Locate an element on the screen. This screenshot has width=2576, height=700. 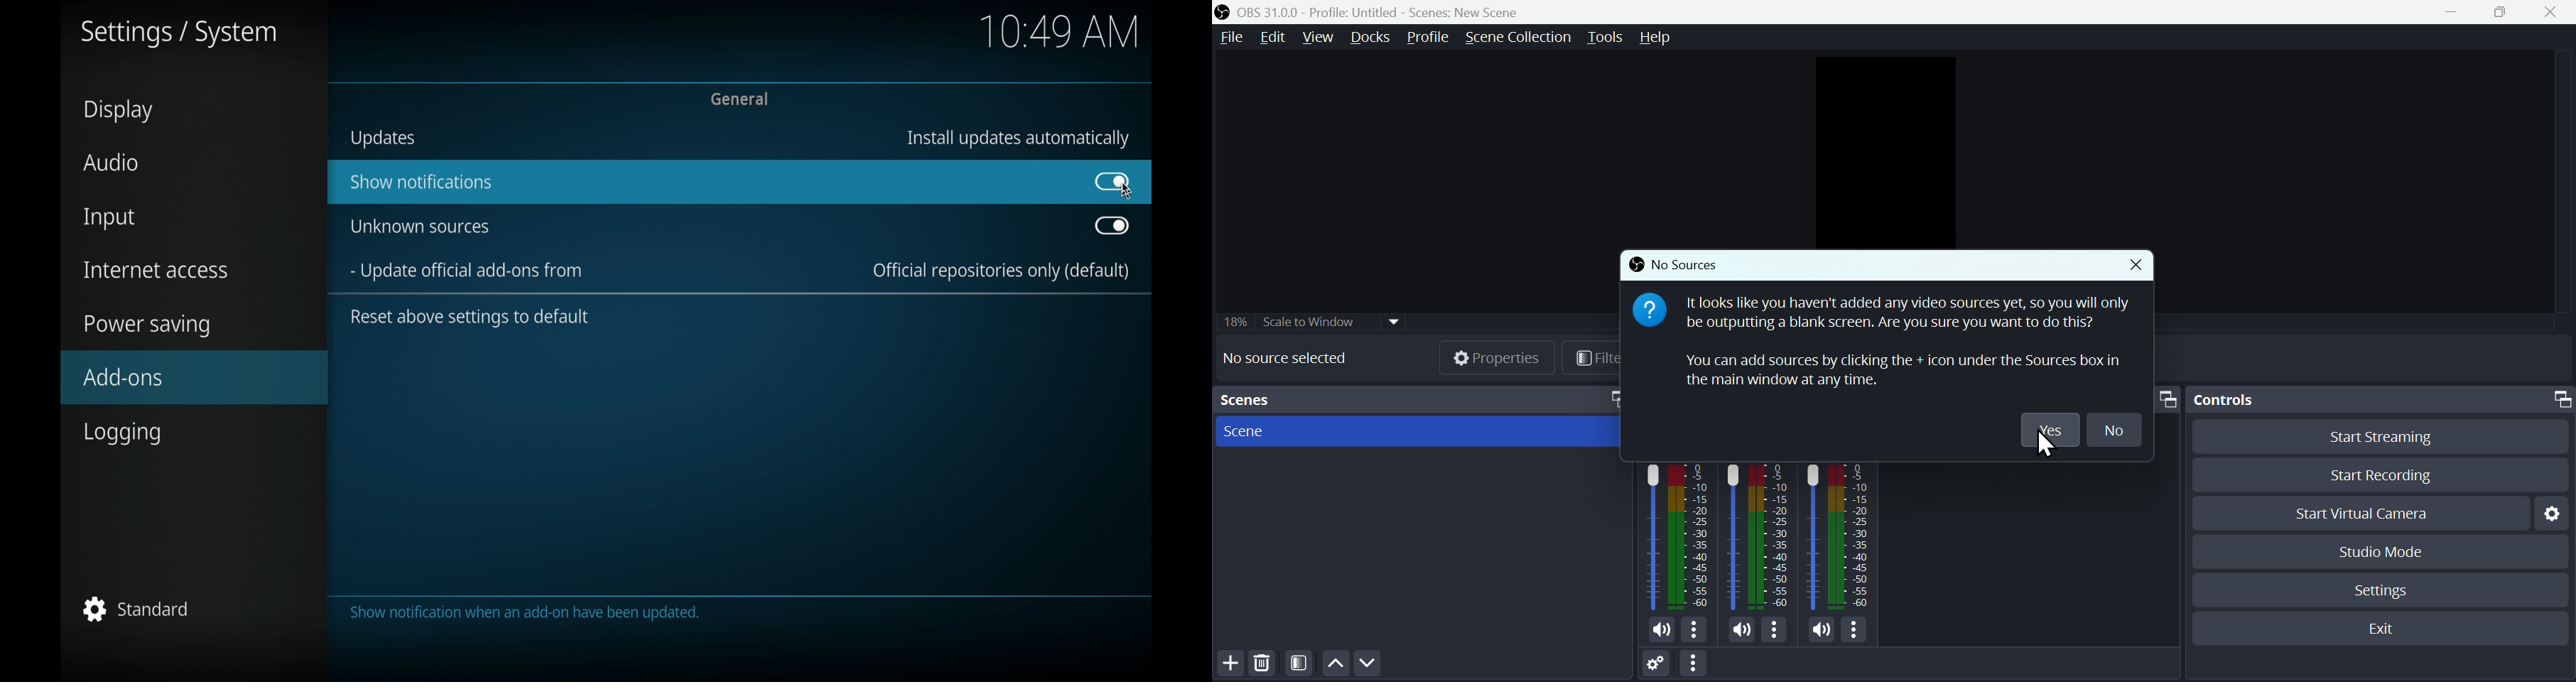
Controls is located at coordinates (2381, 396).